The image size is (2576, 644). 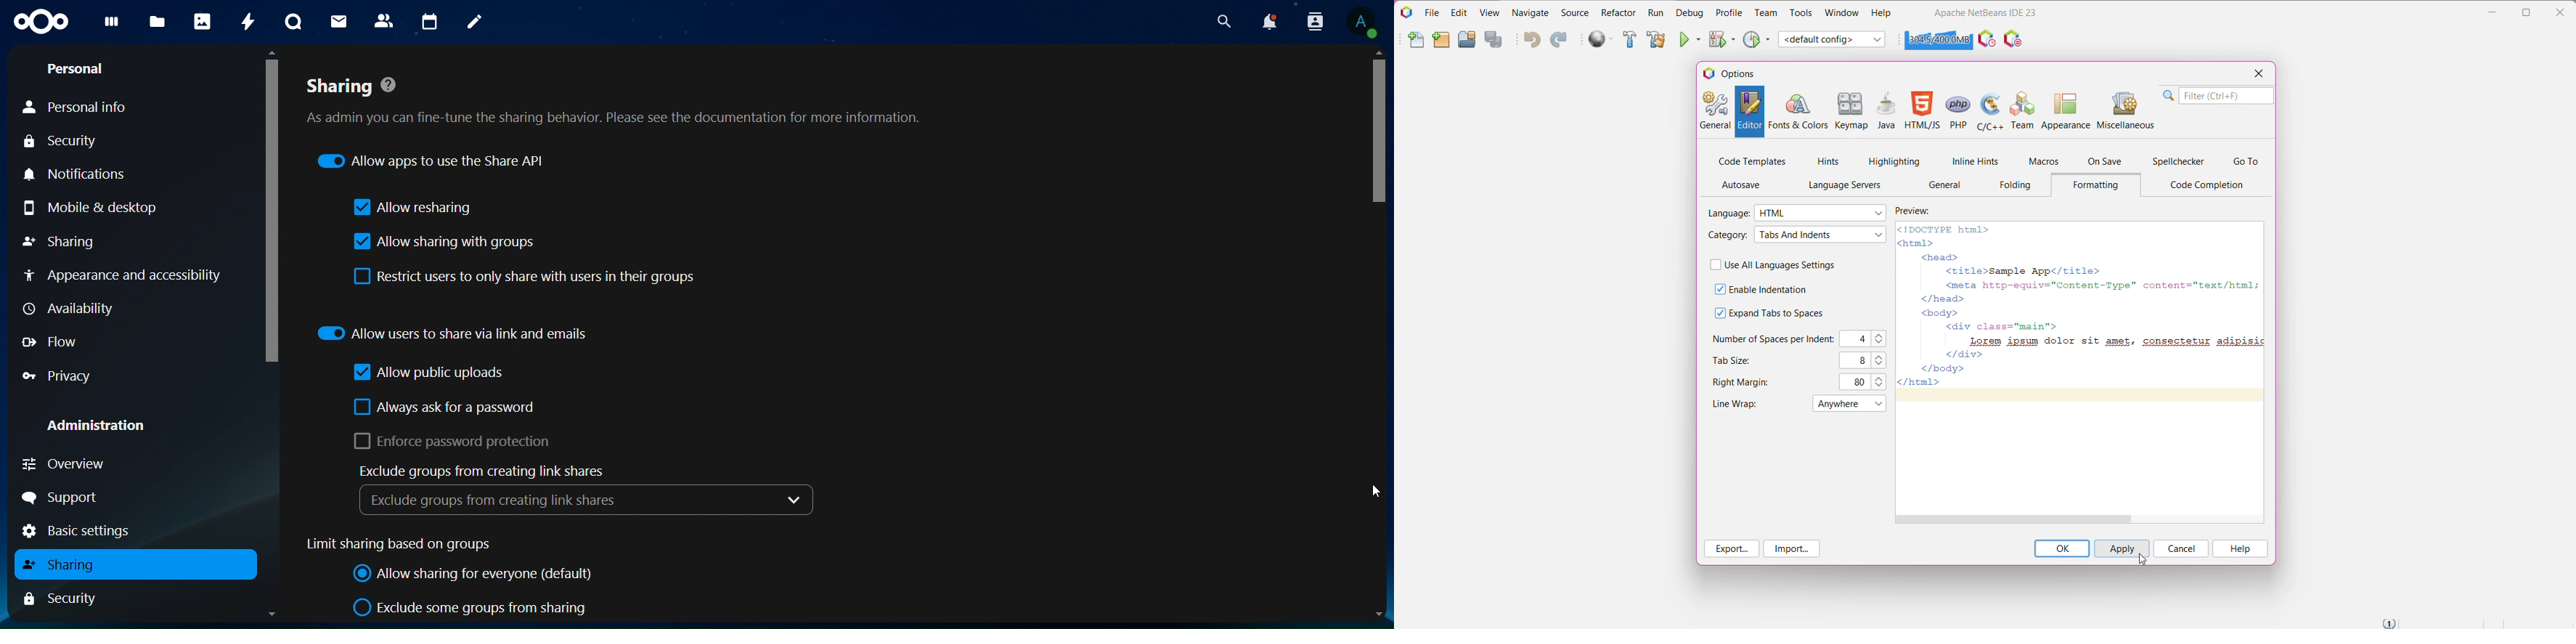 I want to click on activity, so click(x=244, y=20).